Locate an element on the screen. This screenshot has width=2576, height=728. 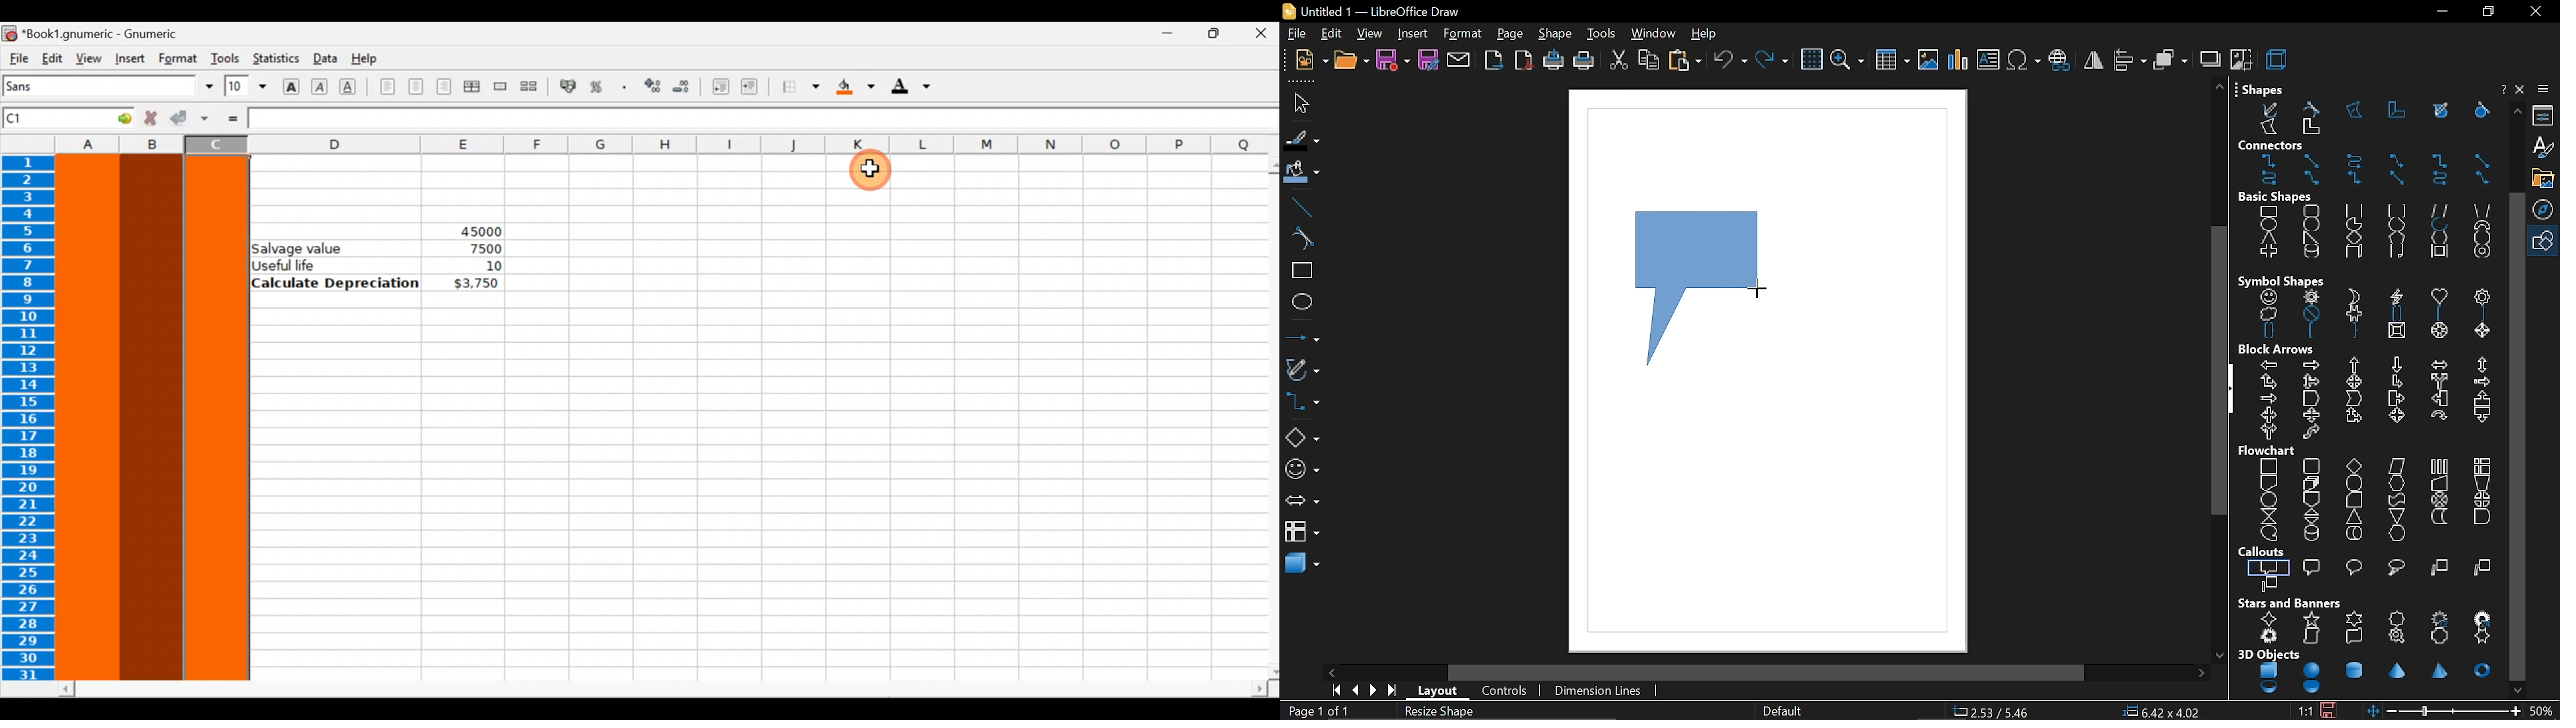
Statistics is located at coordinates (275, 59).